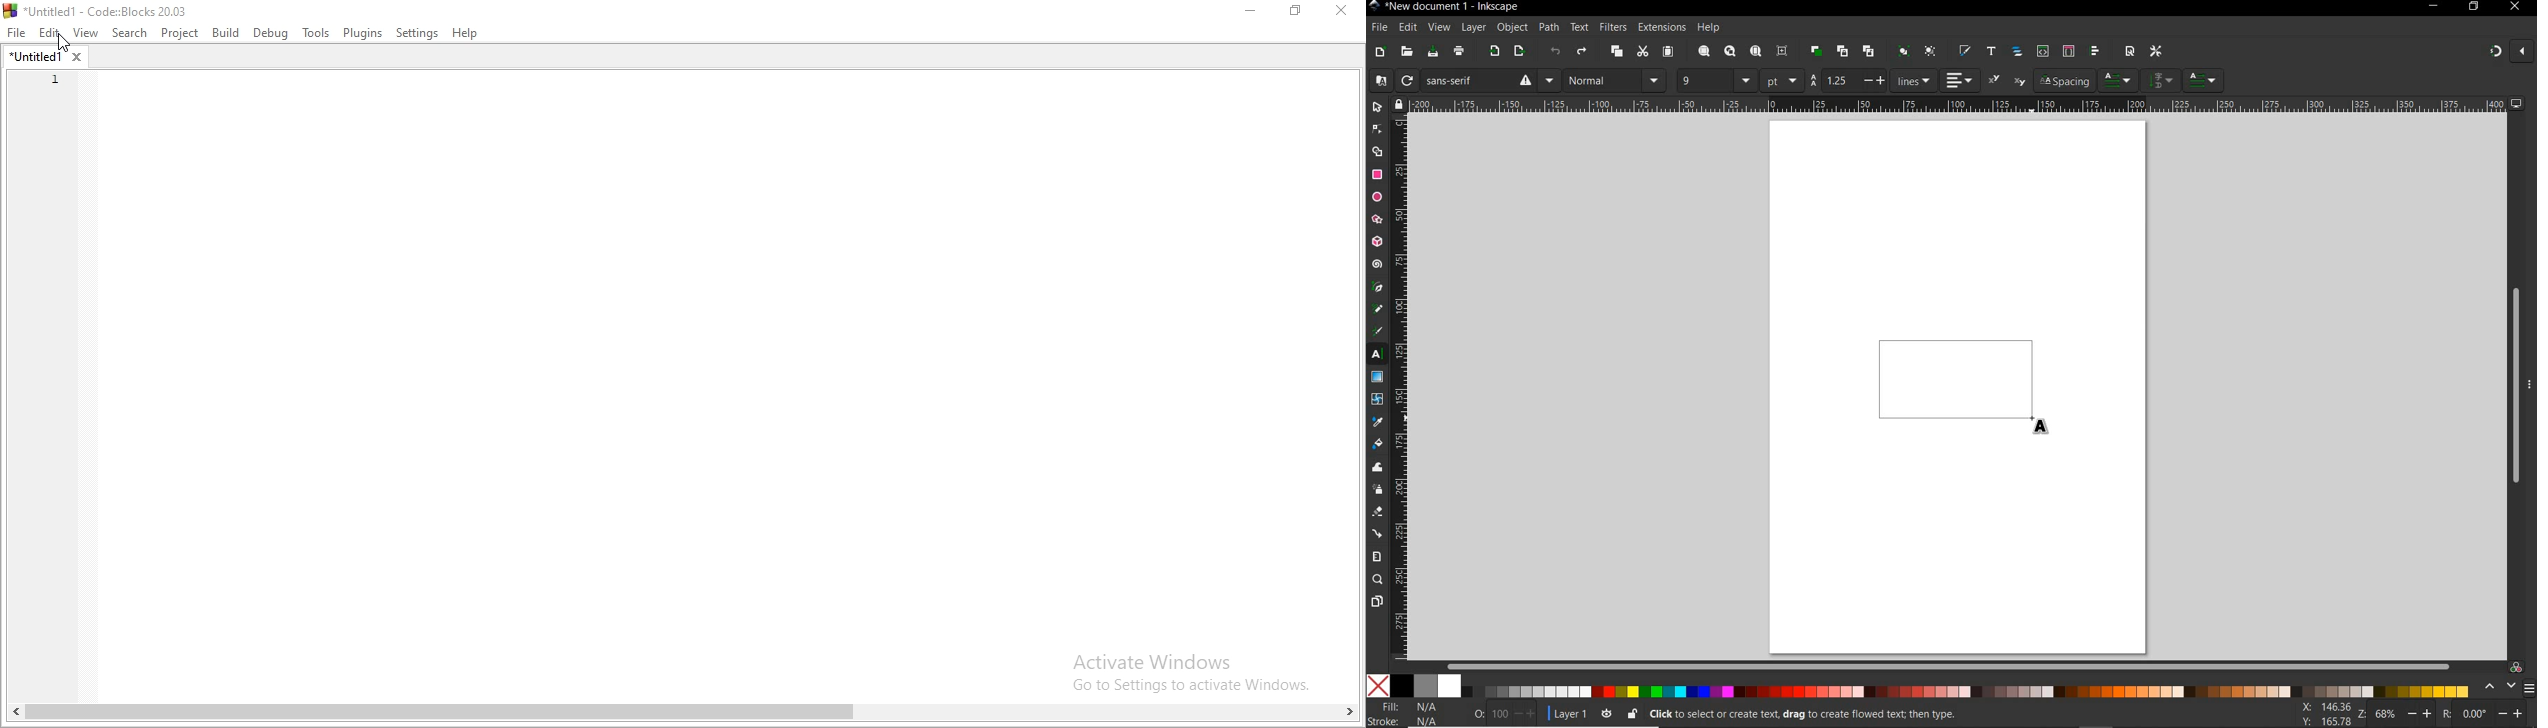  What do you see at coordinates (58, 81) in the screenshot?
I see `1` at bounding box center [58, 81].